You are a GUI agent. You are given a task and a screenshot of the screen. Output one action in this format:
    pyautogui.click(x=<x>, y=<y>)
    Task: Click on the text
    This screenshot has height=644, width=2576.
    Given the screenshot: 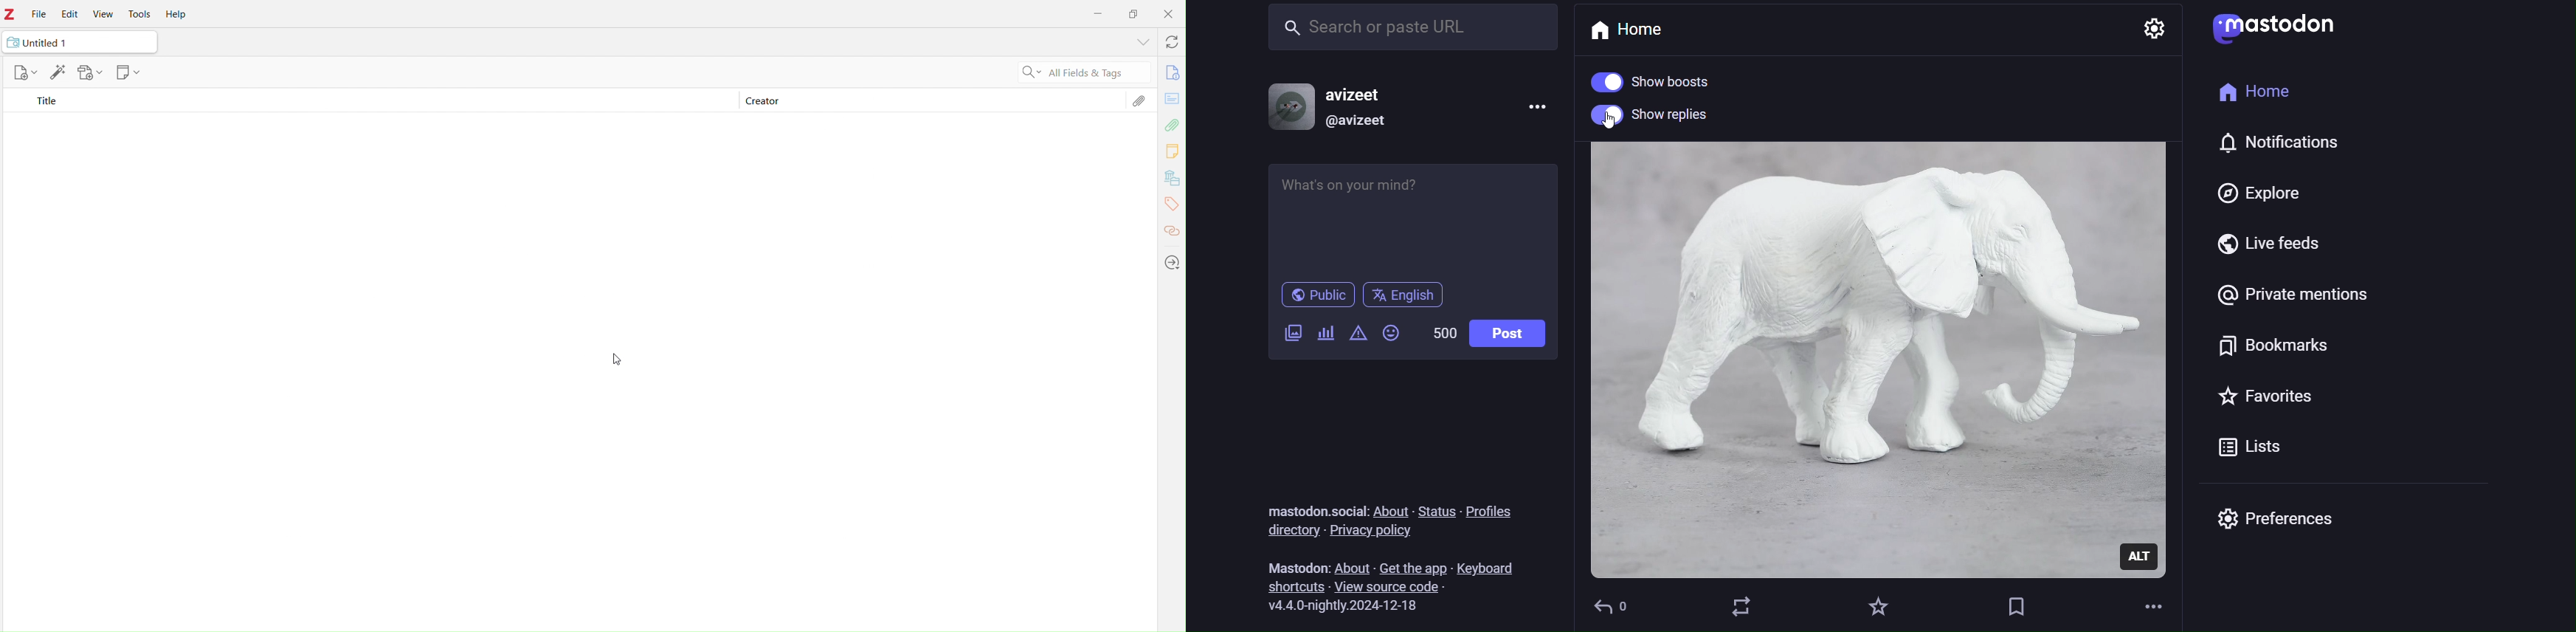 What is the action you would take?
    pyautogui.click(x=1313, y=509)
    